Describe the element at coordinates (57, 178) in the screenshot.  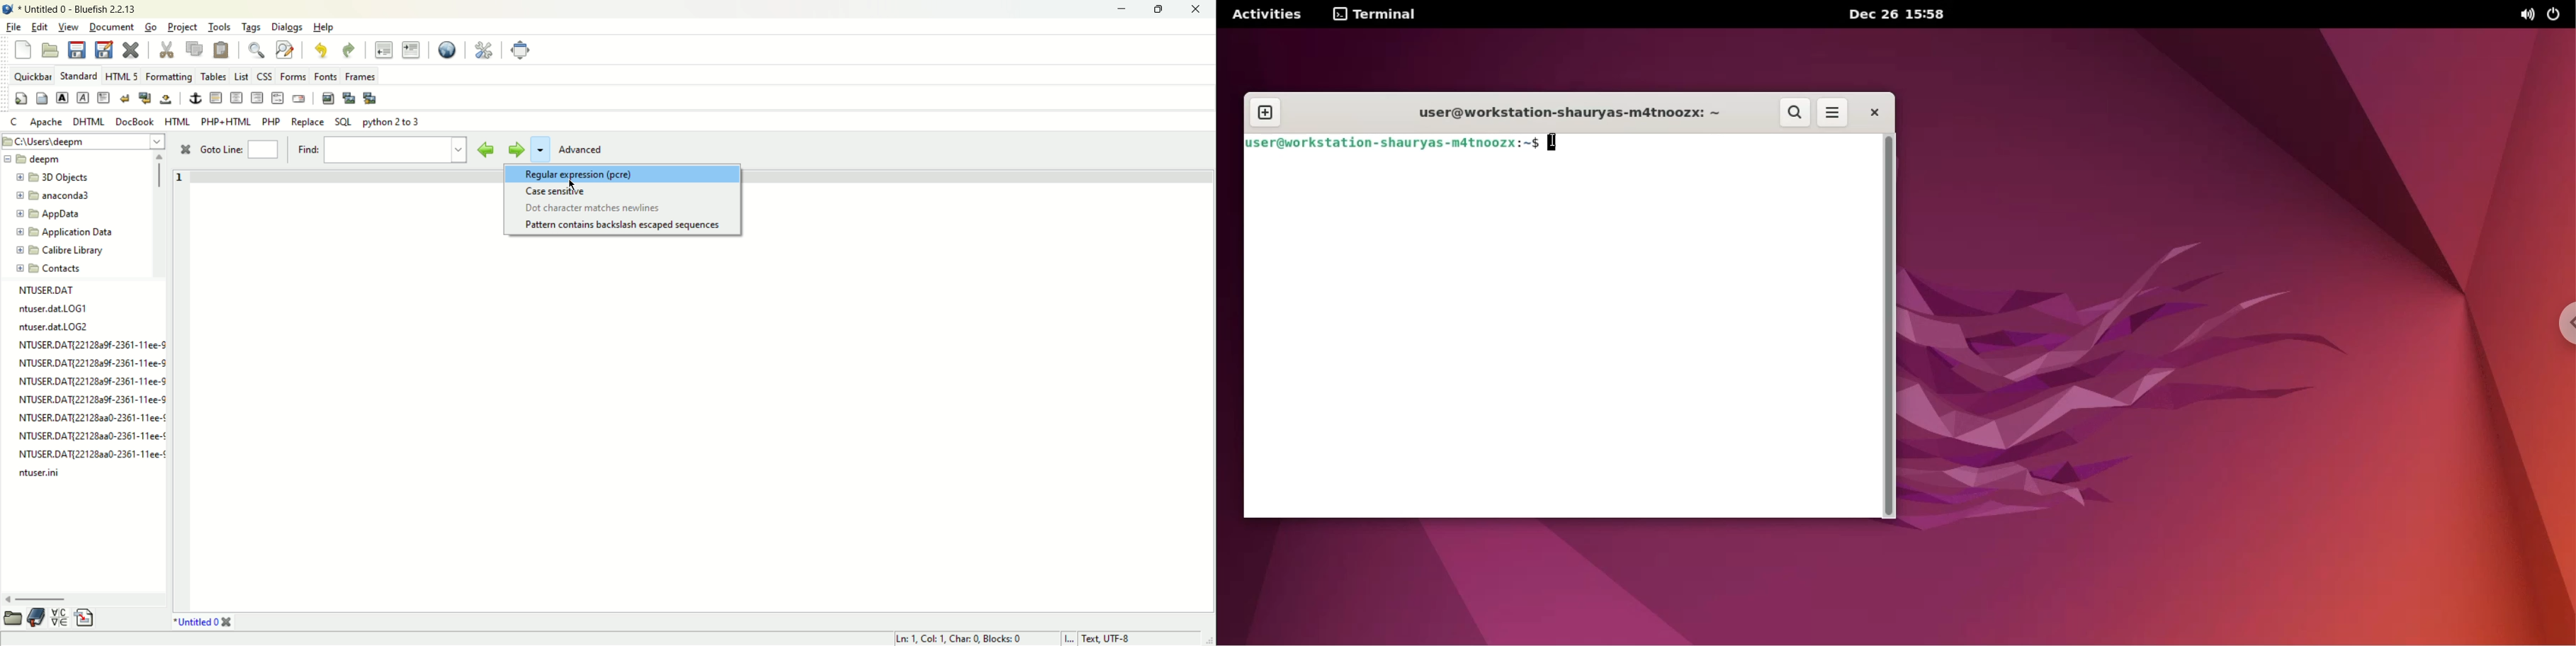
I see `3D object` at that location.